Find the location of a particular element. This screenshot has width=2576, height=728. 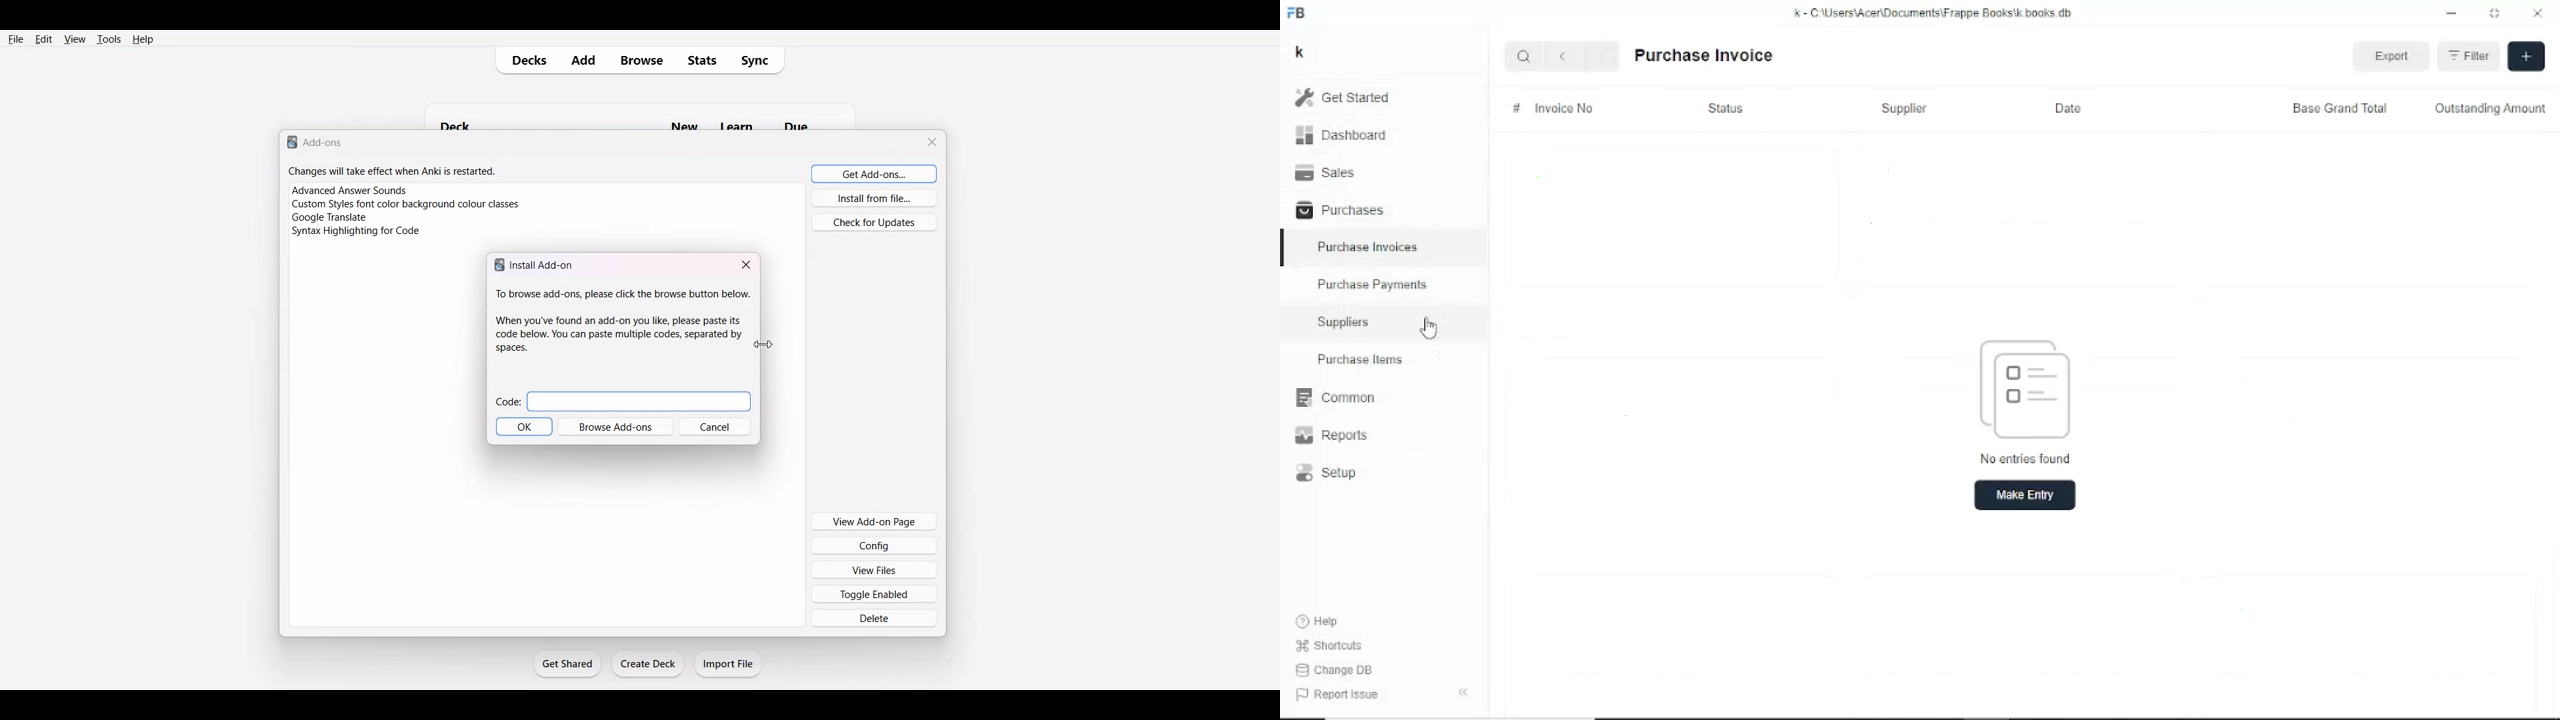

k is located at coordinates (1299, 52).